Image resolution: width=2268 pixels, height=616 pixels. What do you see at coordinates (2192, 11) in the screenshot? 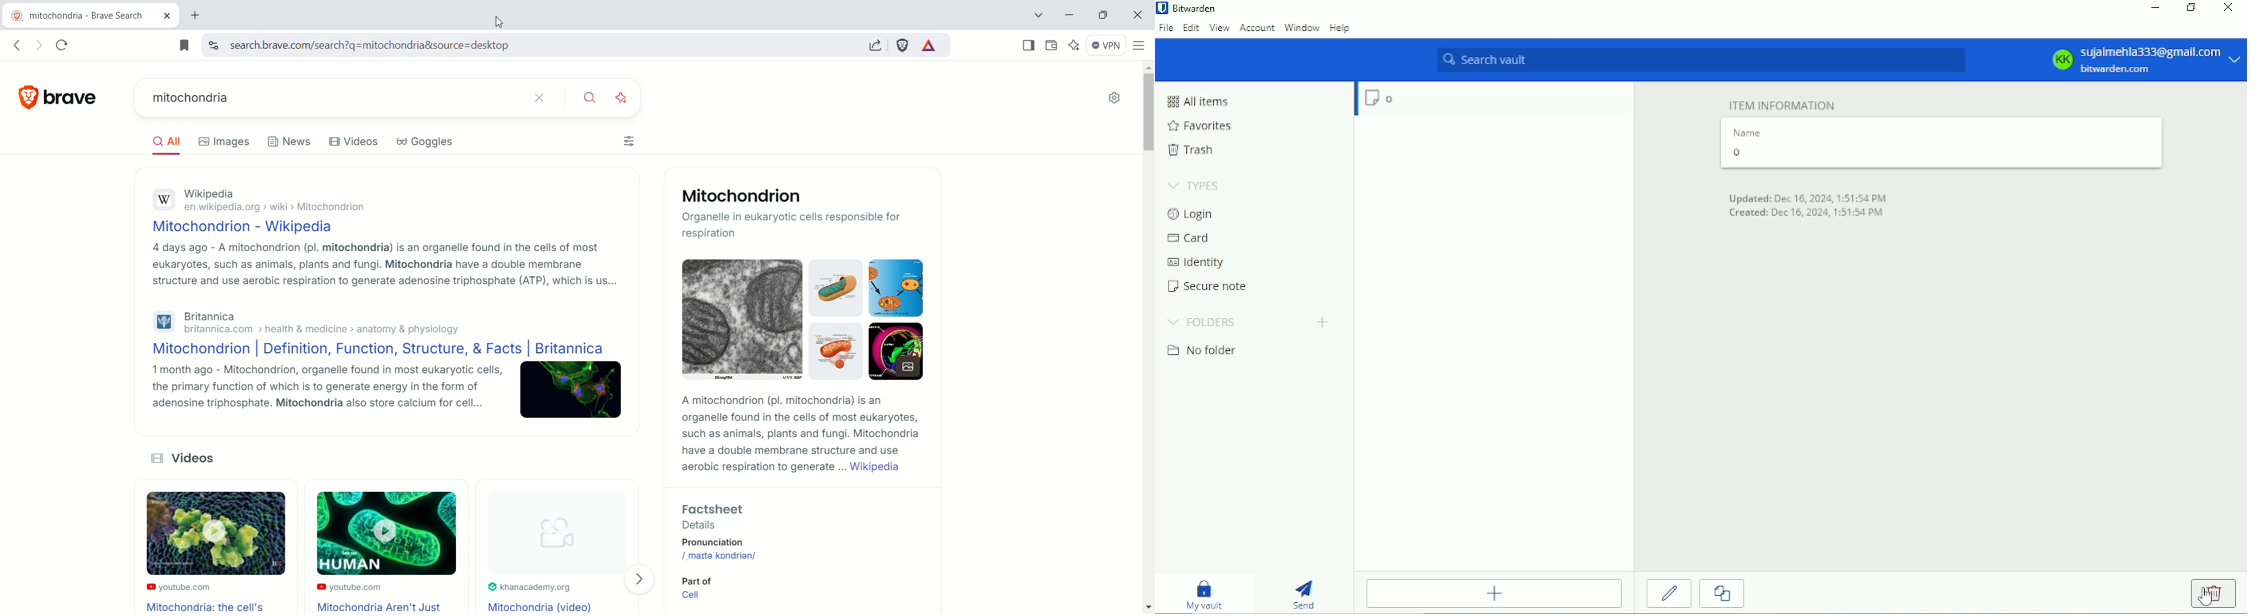
I see `Restore down` at bounding box center [2192, 11].